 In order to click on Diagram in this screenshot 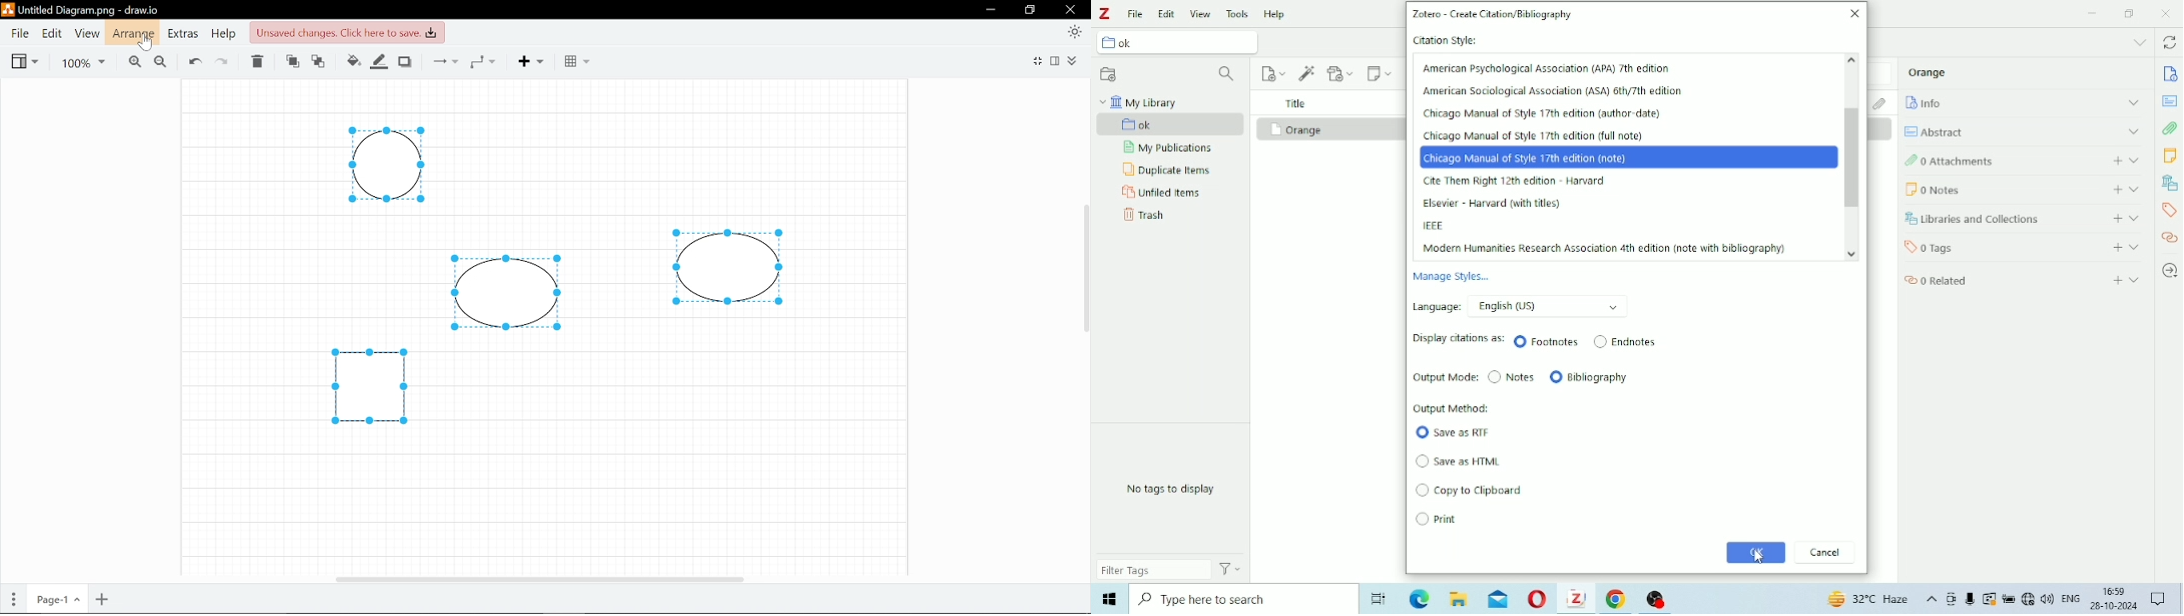, I will do `click(728, 268)`.